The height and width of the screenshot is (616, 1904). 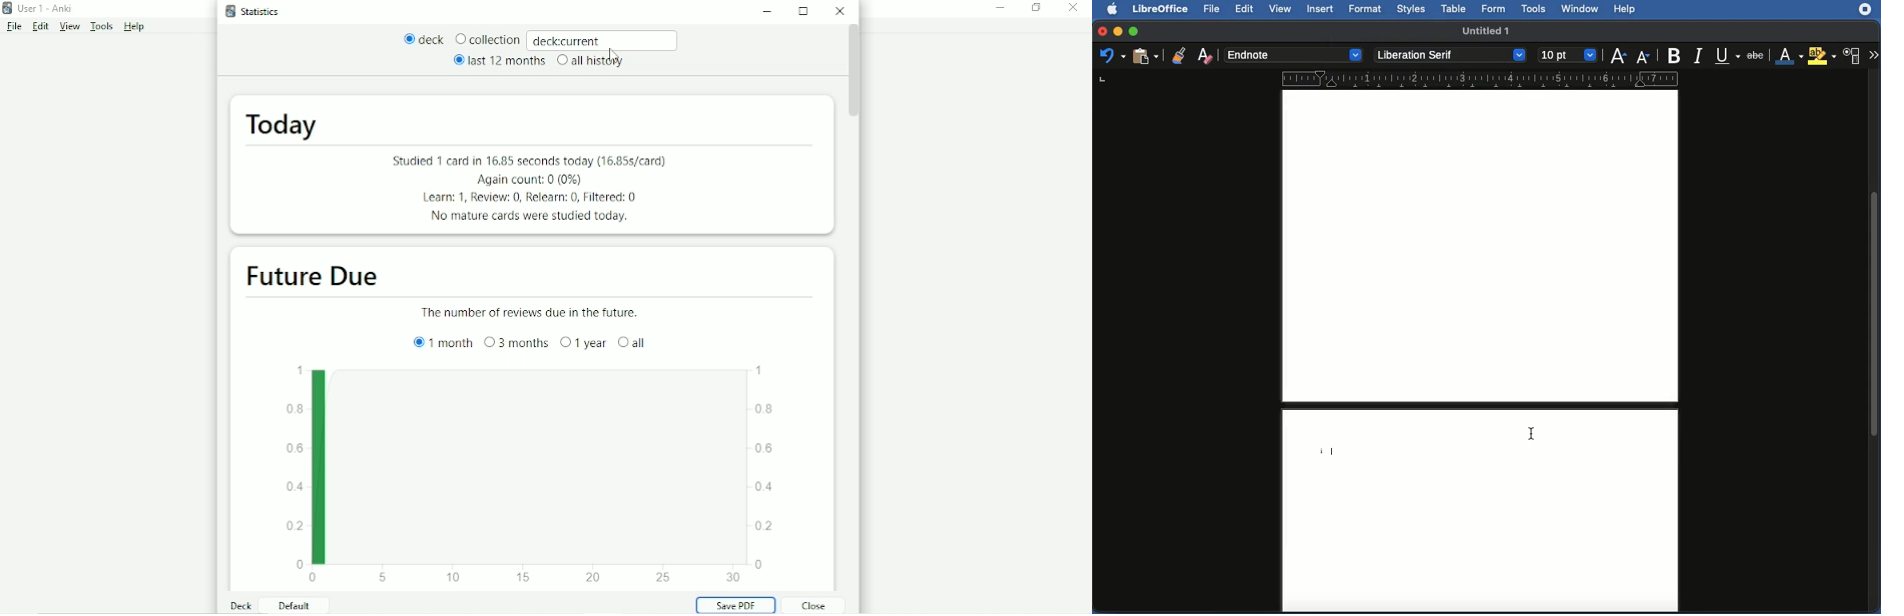 I want to click on Clear direct formatting , so click(x=1206, y=57).